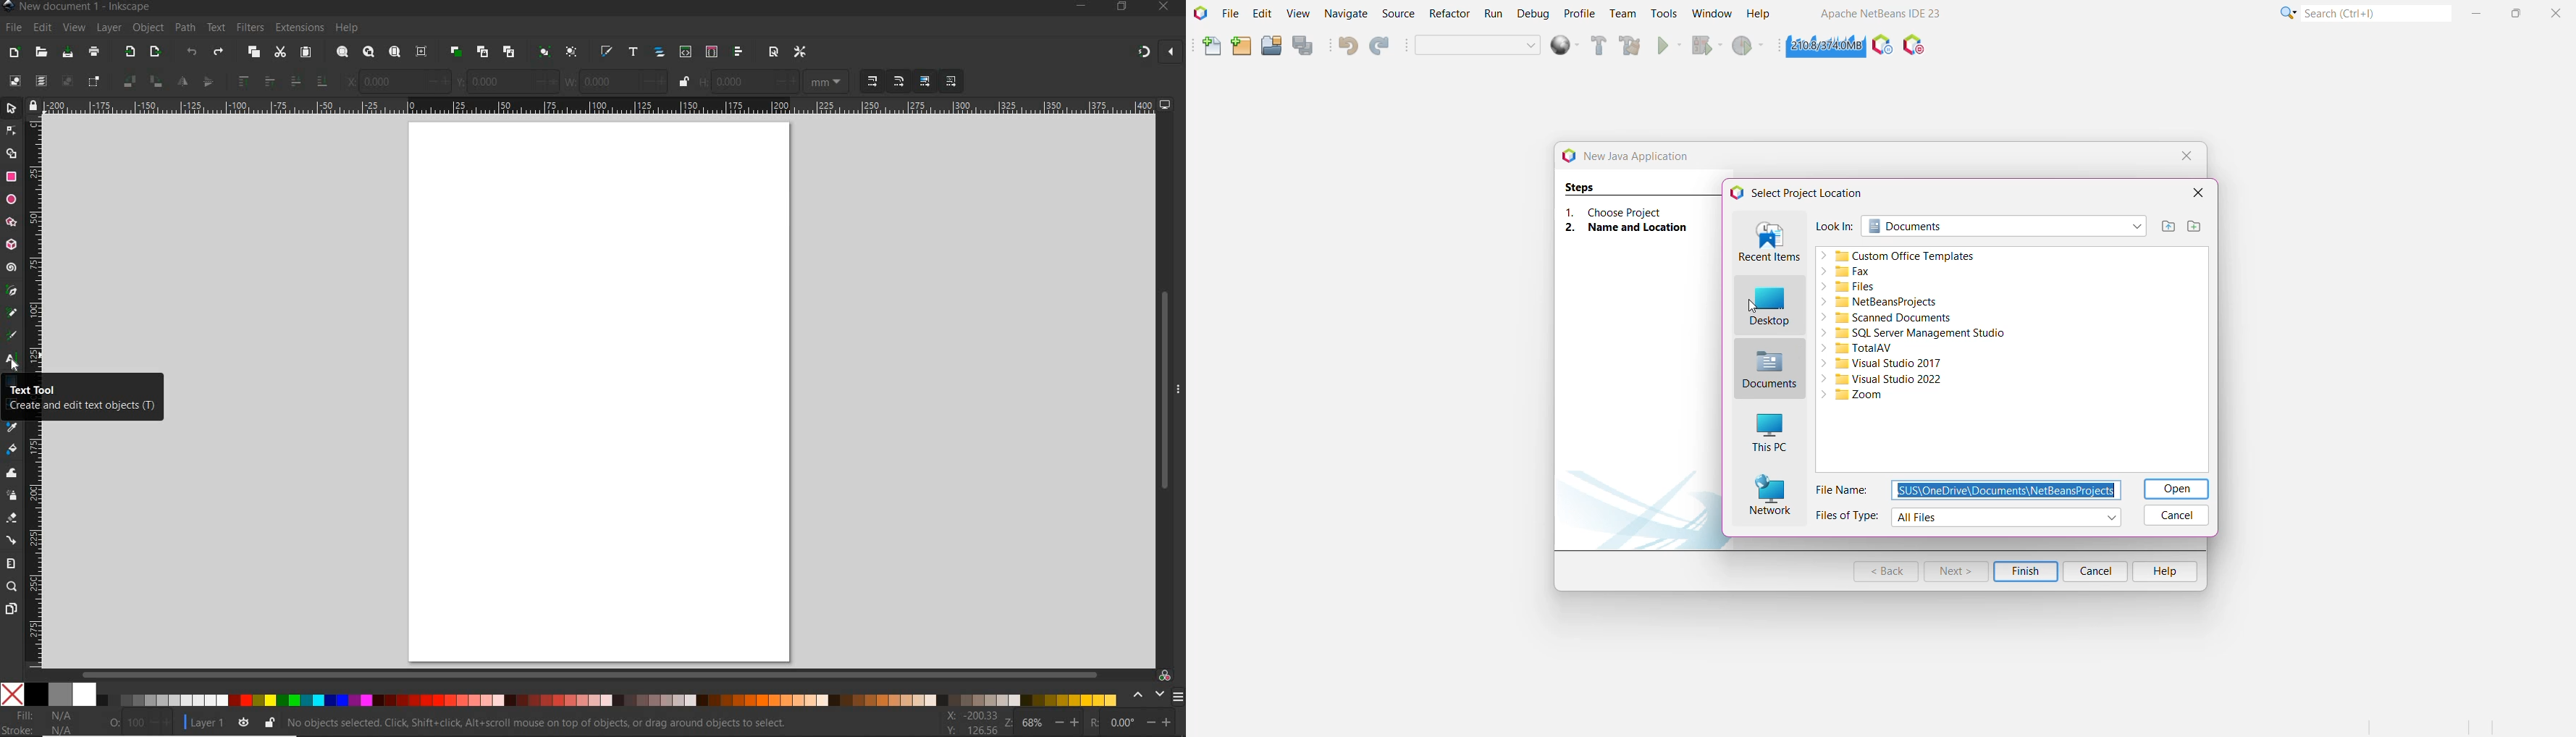  What do you see at coordinates (600, 389) in the screenshot?
I see `canvas` at bounding box center [600, 389].